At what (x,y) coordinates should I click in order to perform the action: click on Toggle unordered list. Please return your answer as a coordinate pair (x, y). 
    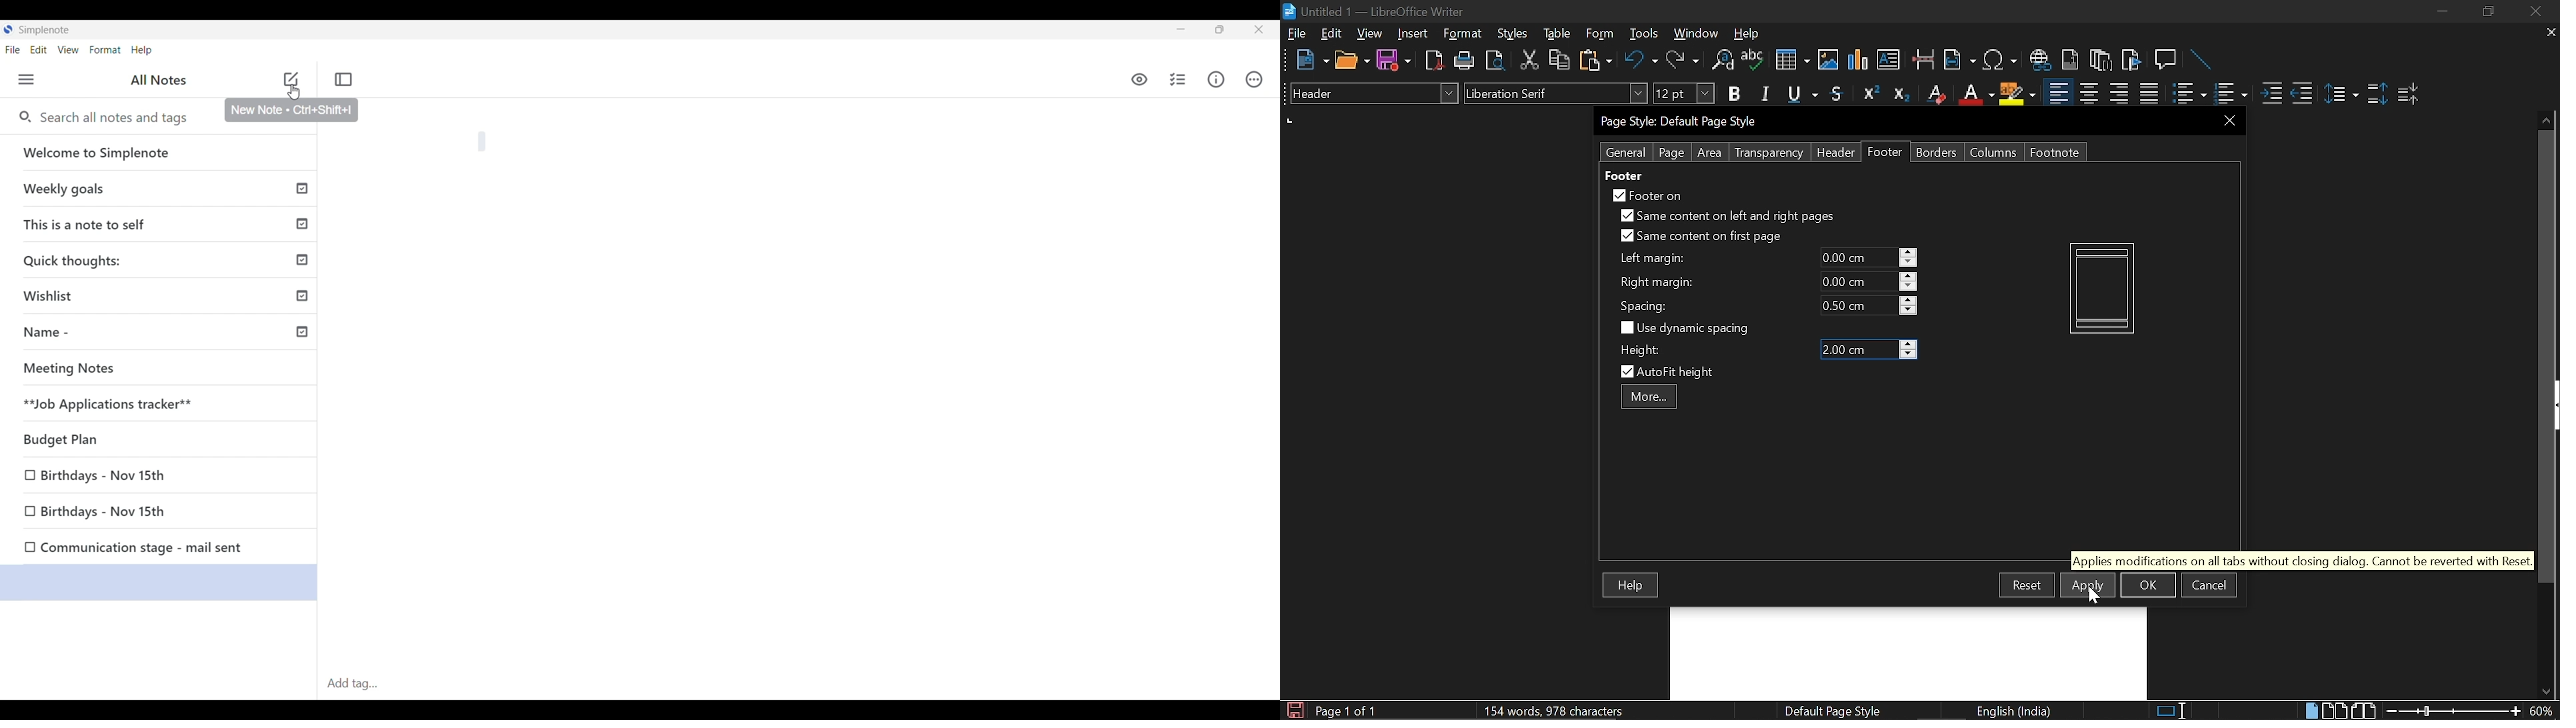
    Looking at the image, I should click on (2229, 94).